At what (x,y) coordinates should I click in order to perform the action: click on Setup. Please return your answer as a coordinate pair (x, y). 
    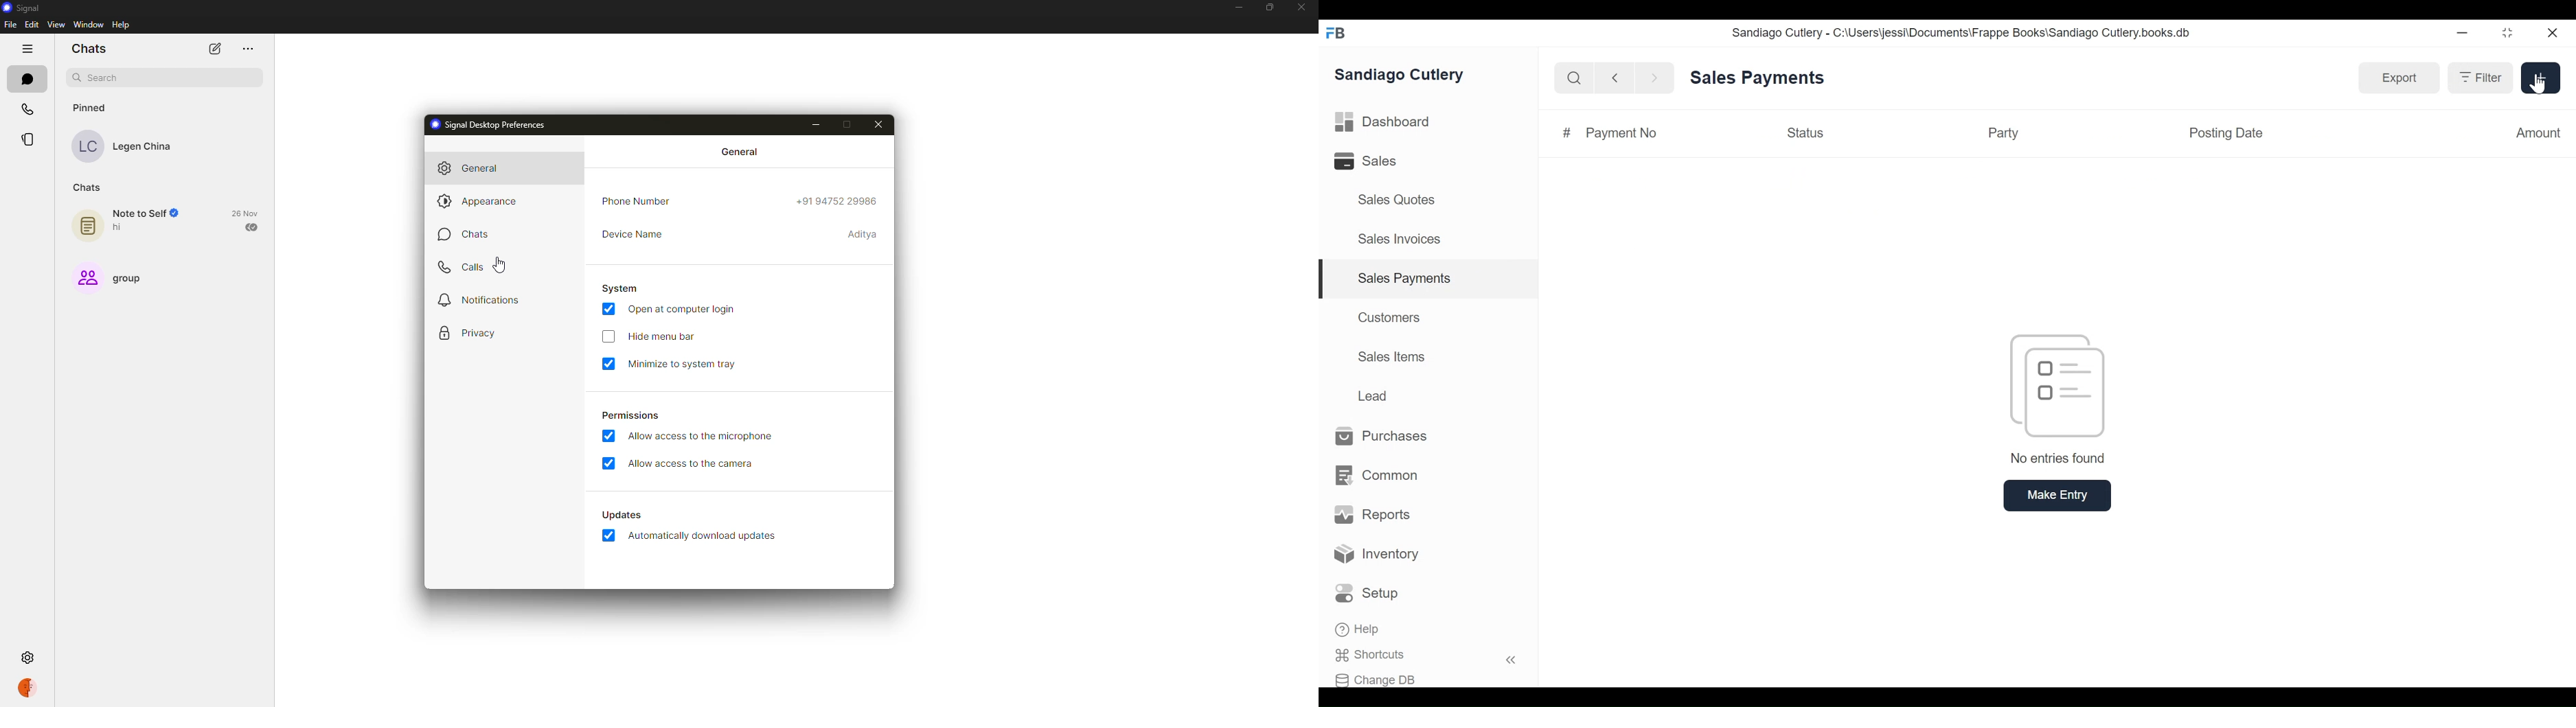
    Looking at the image, I should click on (1370, 594).